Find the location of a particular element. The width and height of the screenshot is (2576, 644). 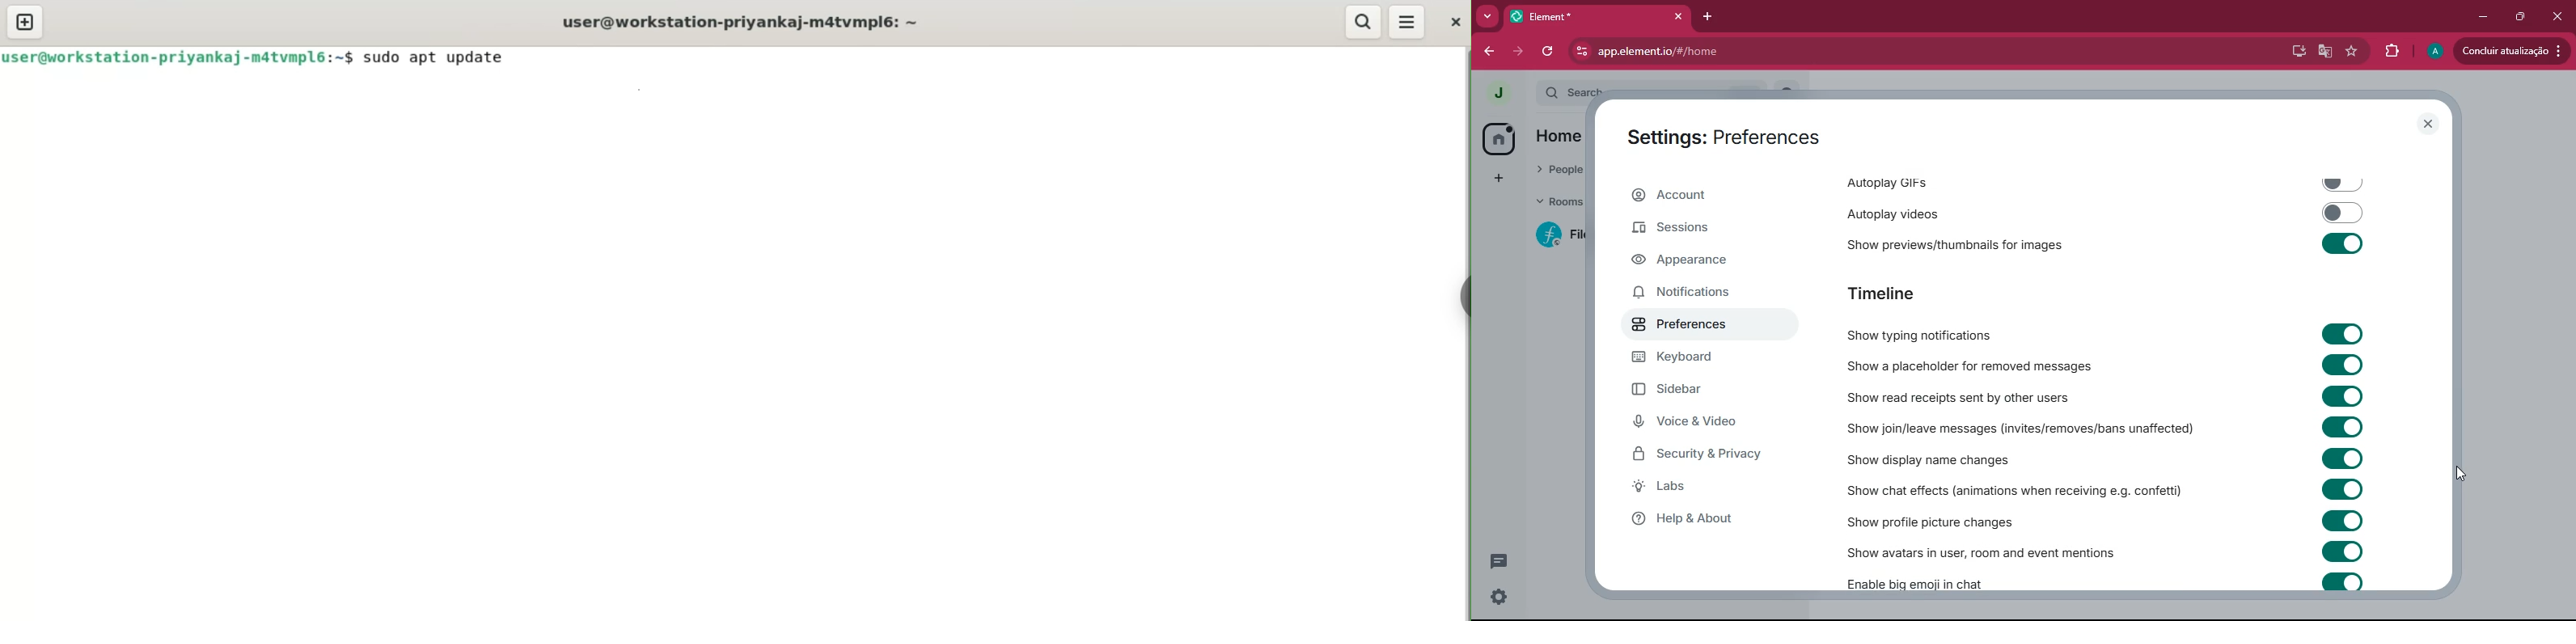

close is located at coordinates (2428, 124).